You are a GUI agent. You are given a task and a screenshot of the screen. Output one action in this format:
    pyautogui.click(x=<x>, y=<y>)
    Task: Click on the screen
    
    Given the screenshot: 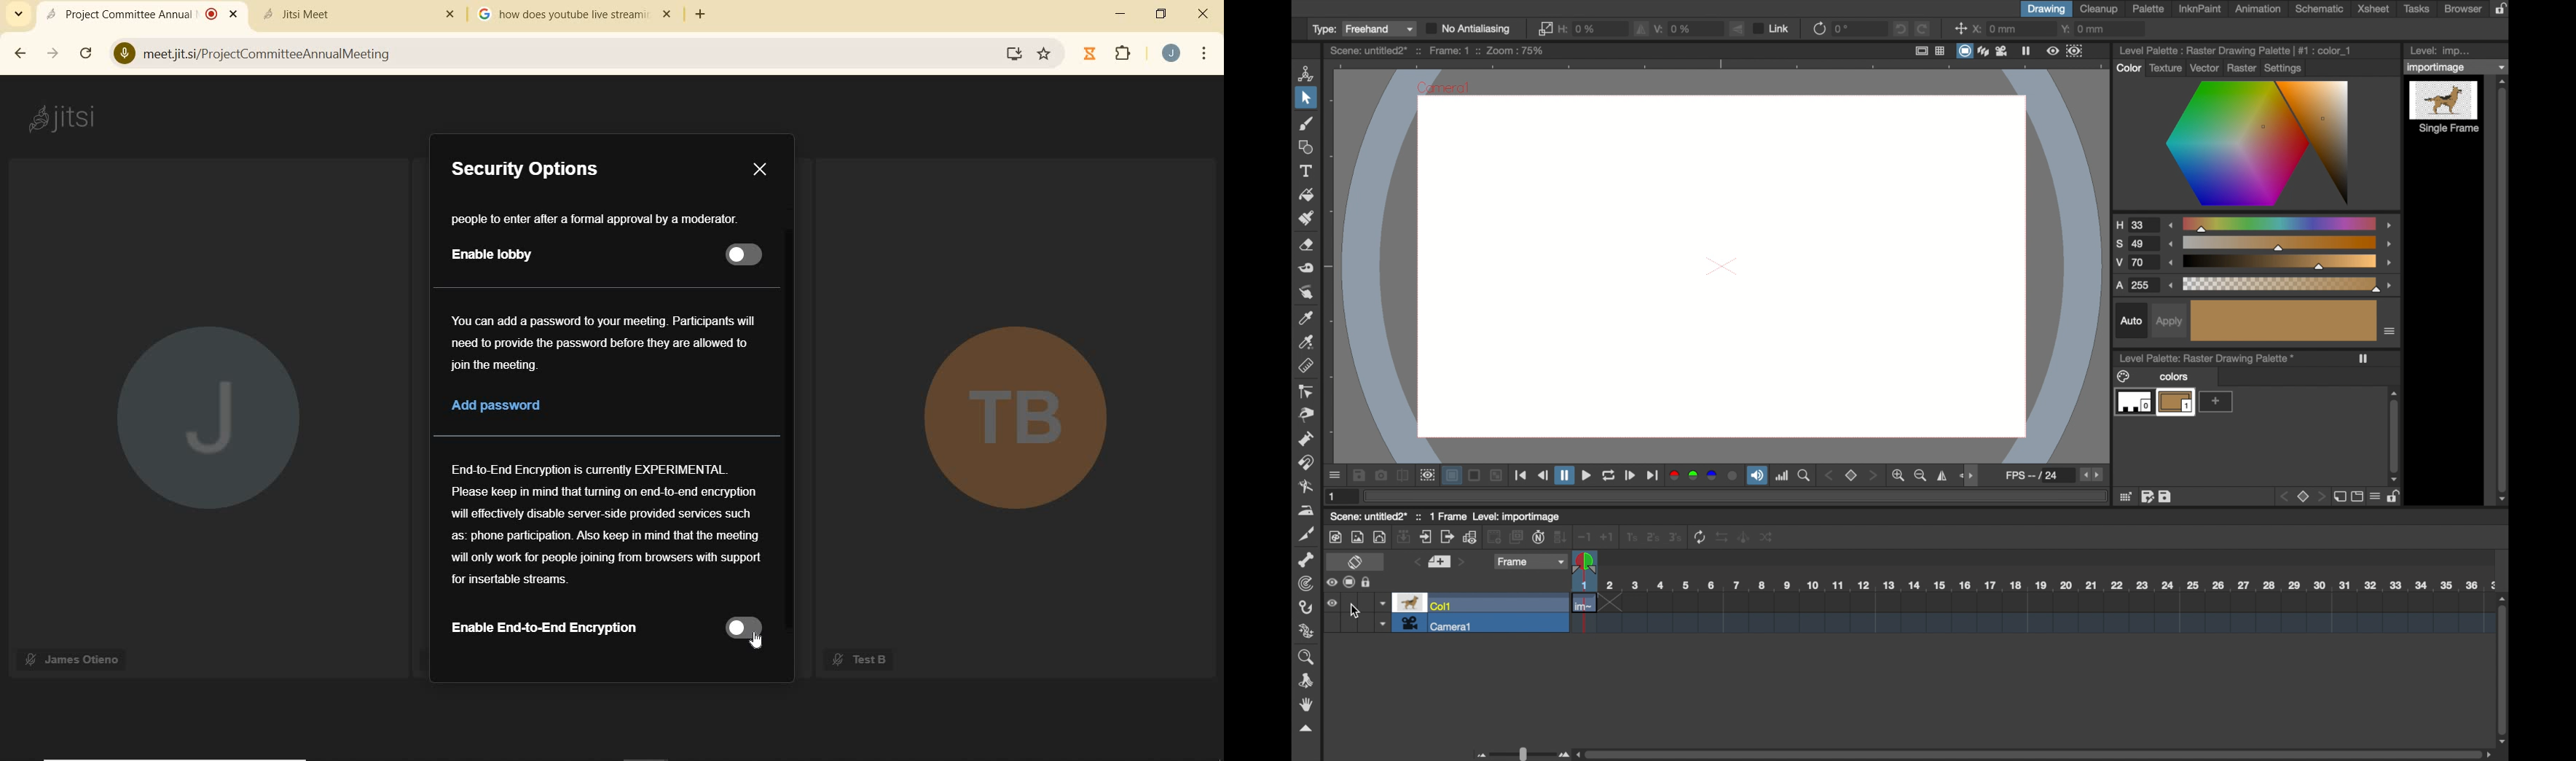 What is the action you would take?
    pyautogui.click(x=1350, y=582)
    